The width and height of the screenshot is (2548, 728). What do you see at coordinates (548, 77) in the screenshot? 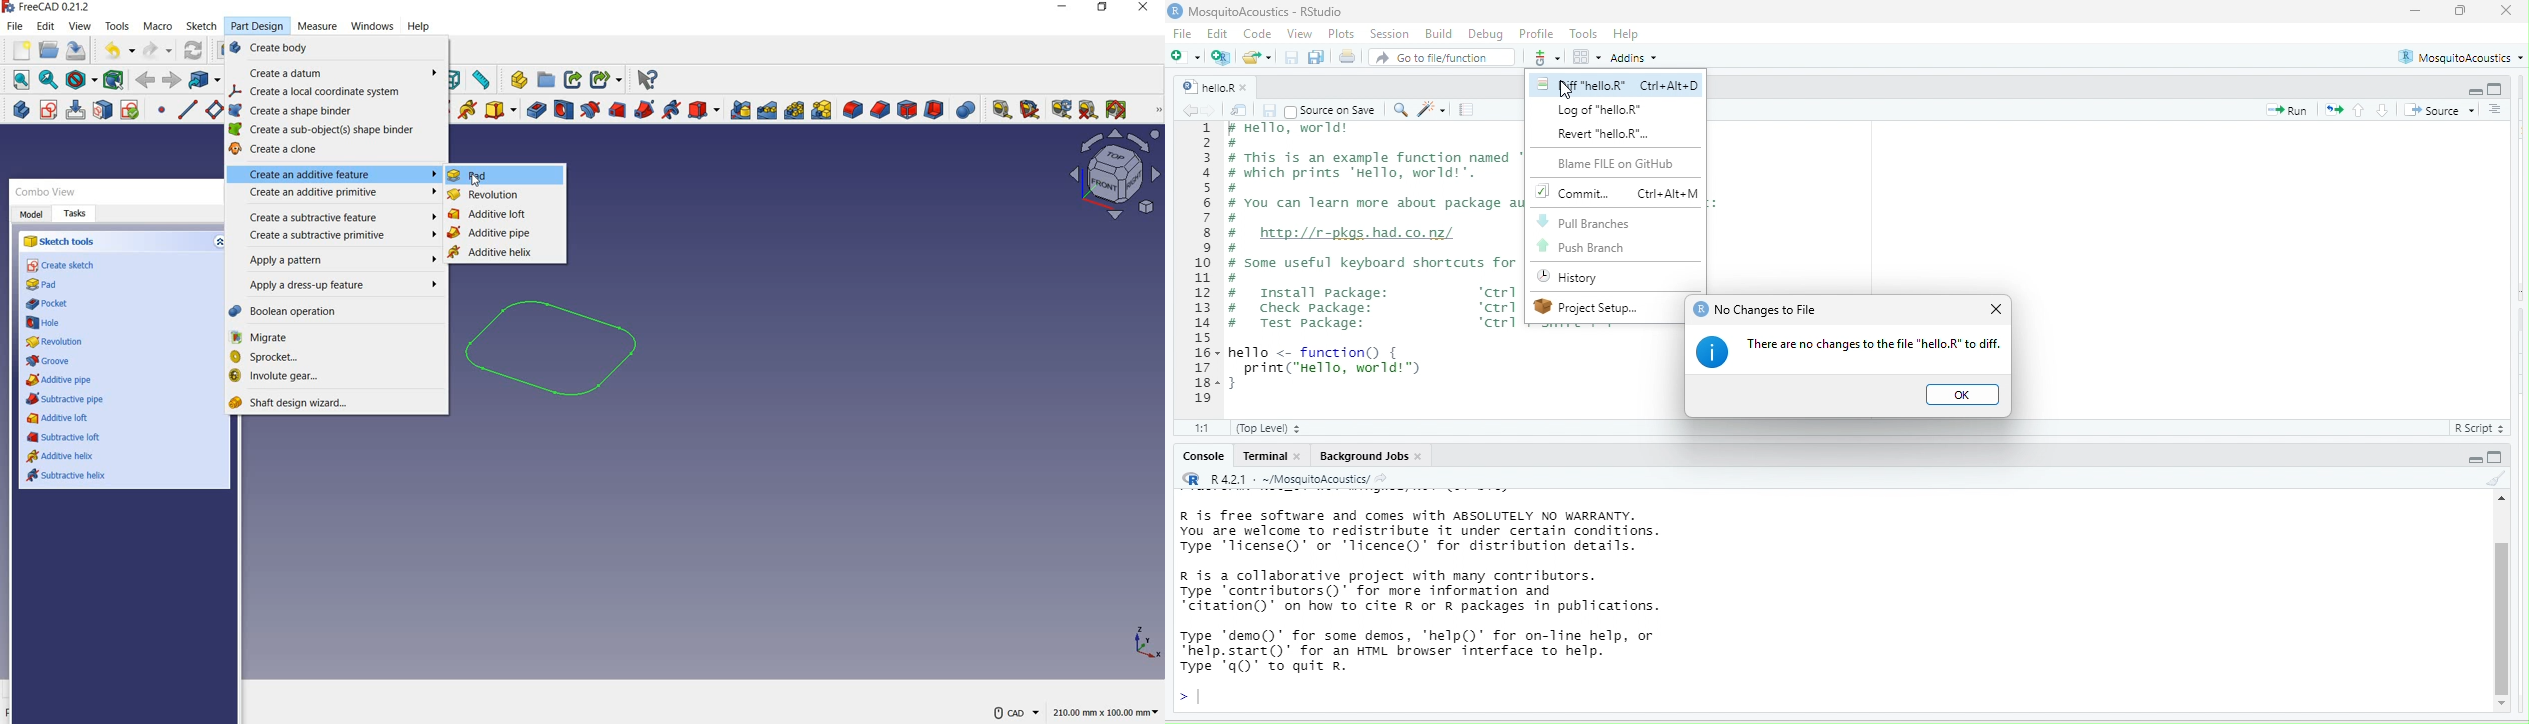
I see `Open` at bounding box center [548, 77].